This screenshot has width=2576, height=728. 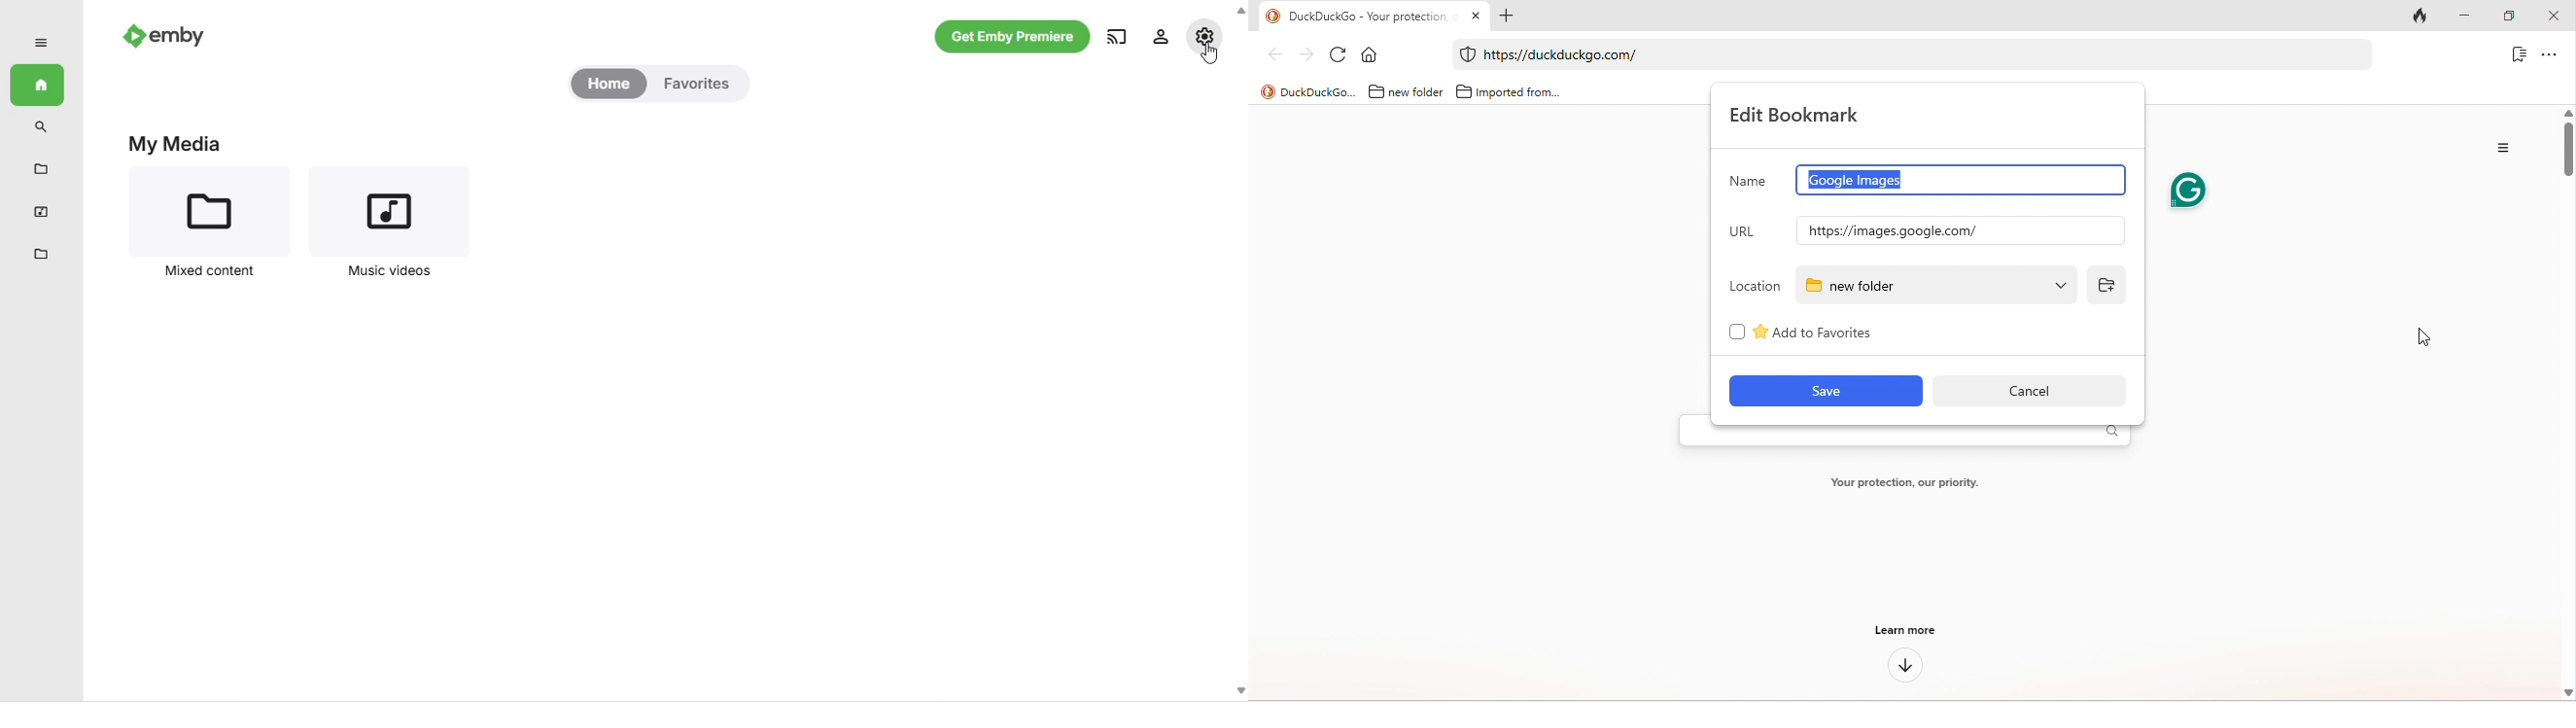 What do you see at coordinates (1305, 91) in the screenshot?
I see `title` at bounding box center [1305, 91].